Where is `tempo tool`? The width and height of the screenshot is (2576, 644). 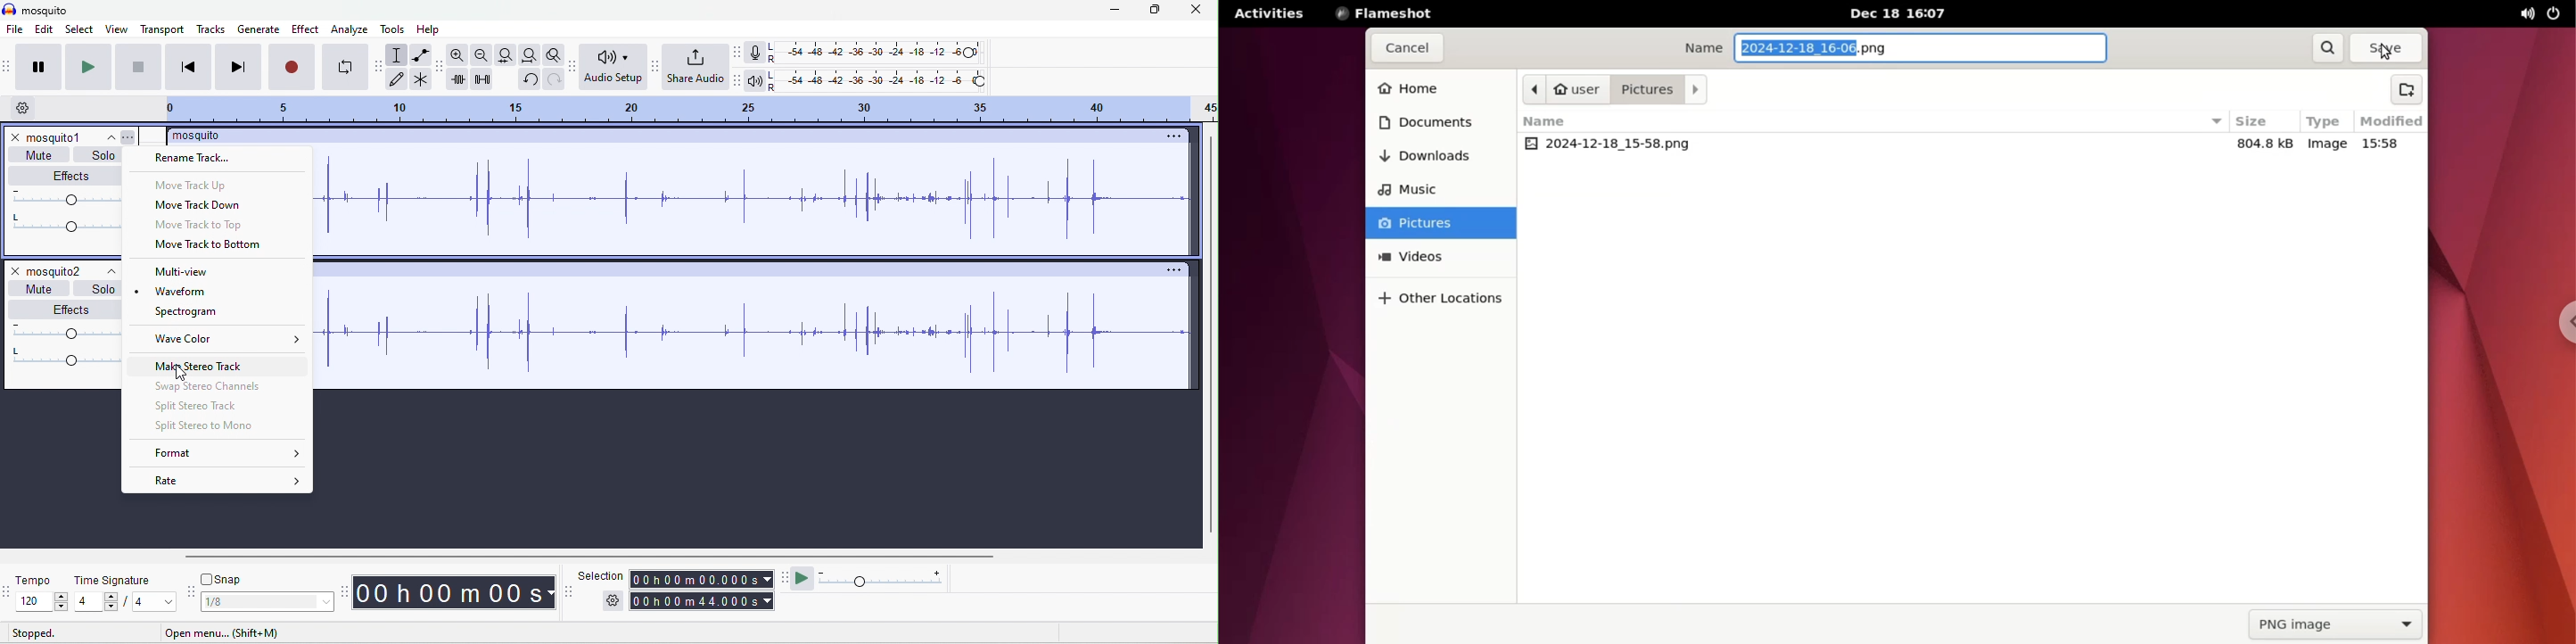
tempo tool is located at coordinates (8, 592).